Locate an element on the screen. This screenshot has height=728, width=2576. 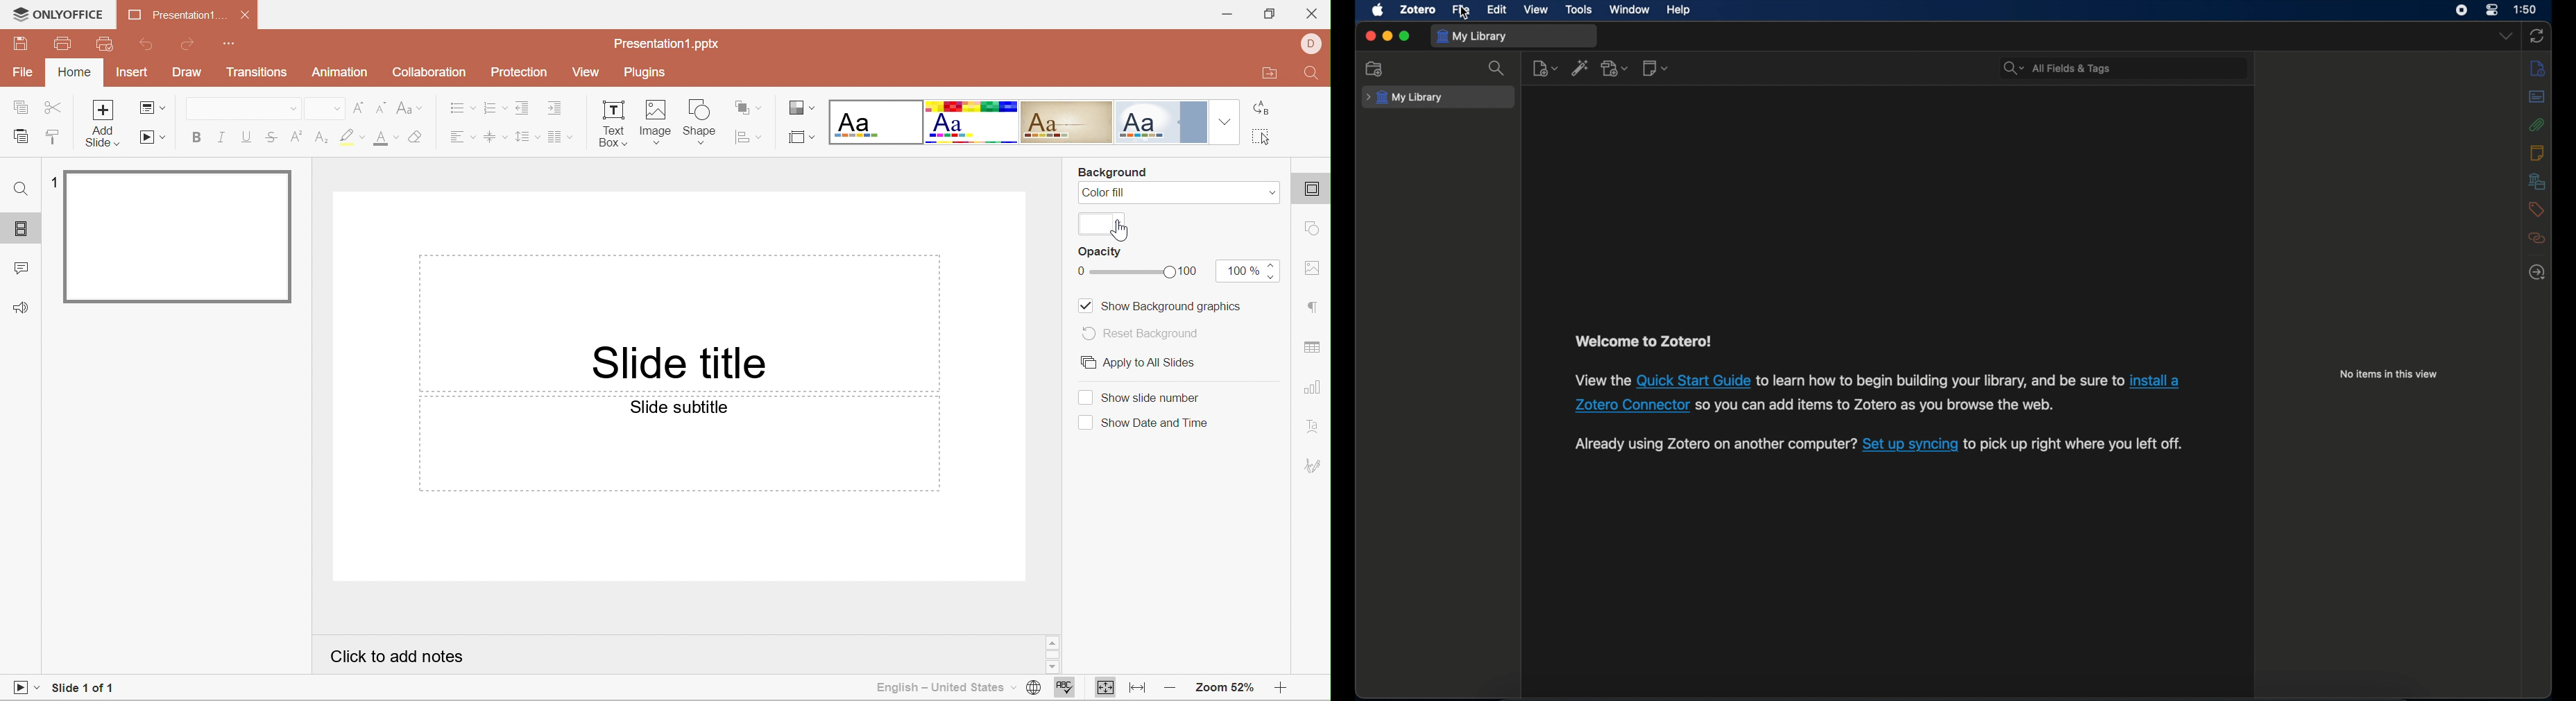
Presentation1.pptx is located at coordinates (667, 43).